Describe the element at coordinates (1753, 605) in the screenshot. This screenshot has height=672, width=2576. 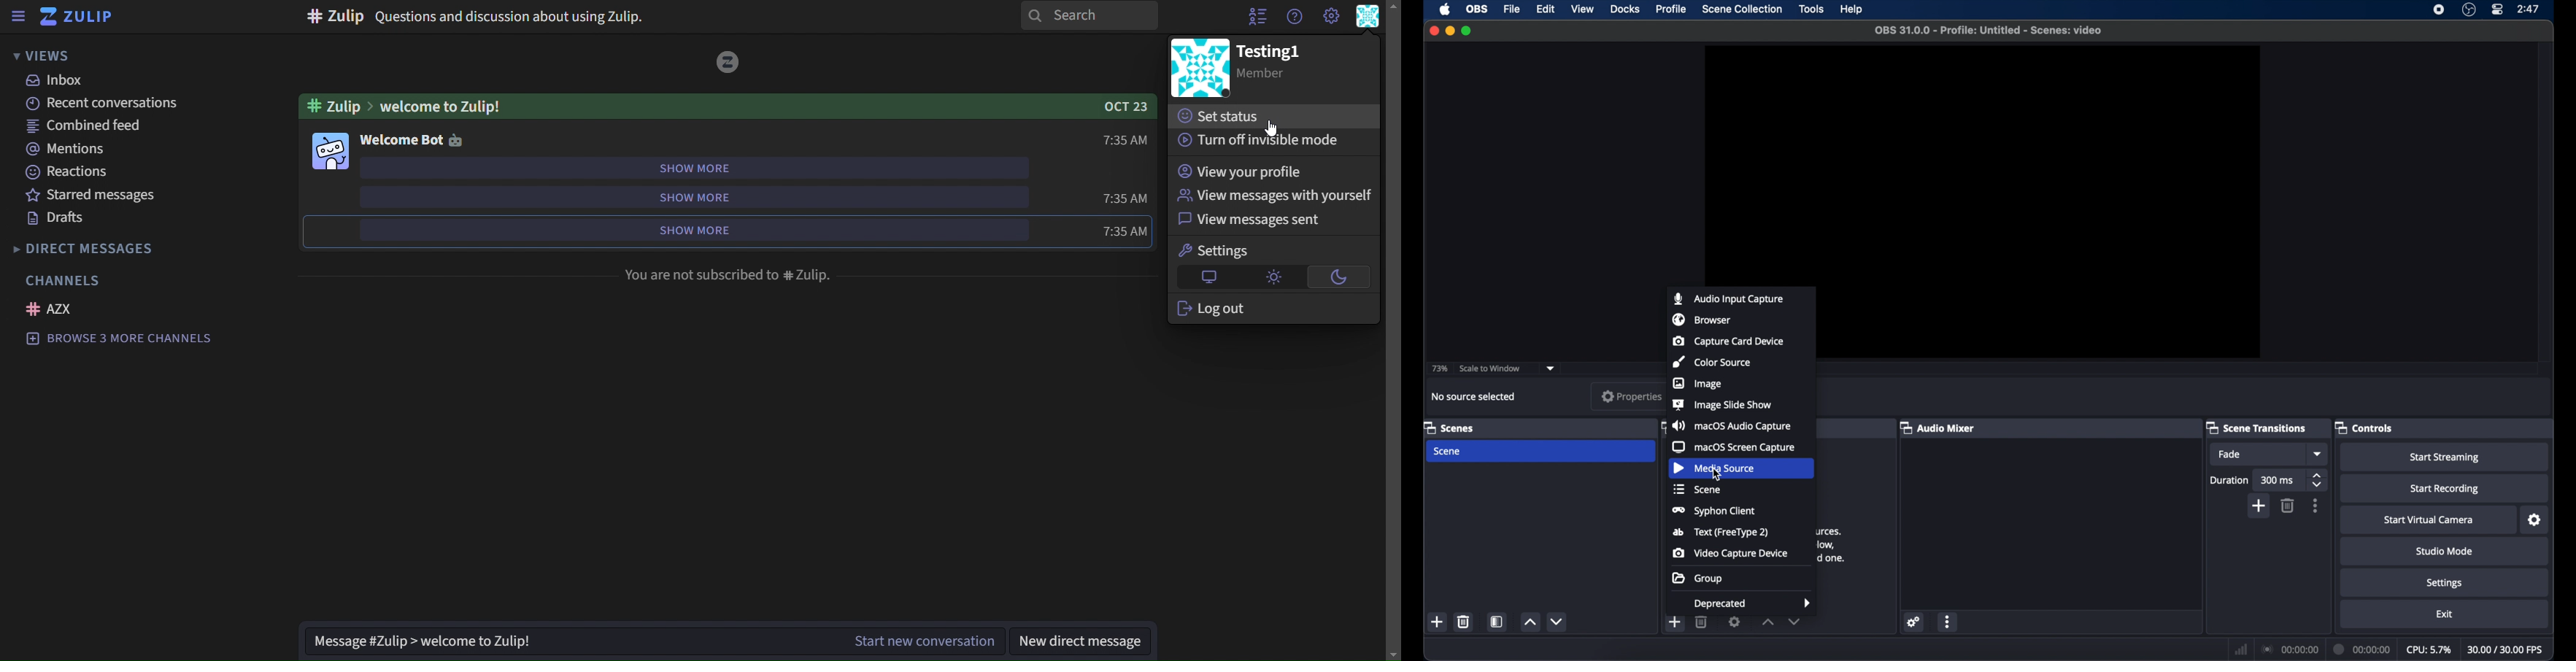
I see `deprecated` at that location.